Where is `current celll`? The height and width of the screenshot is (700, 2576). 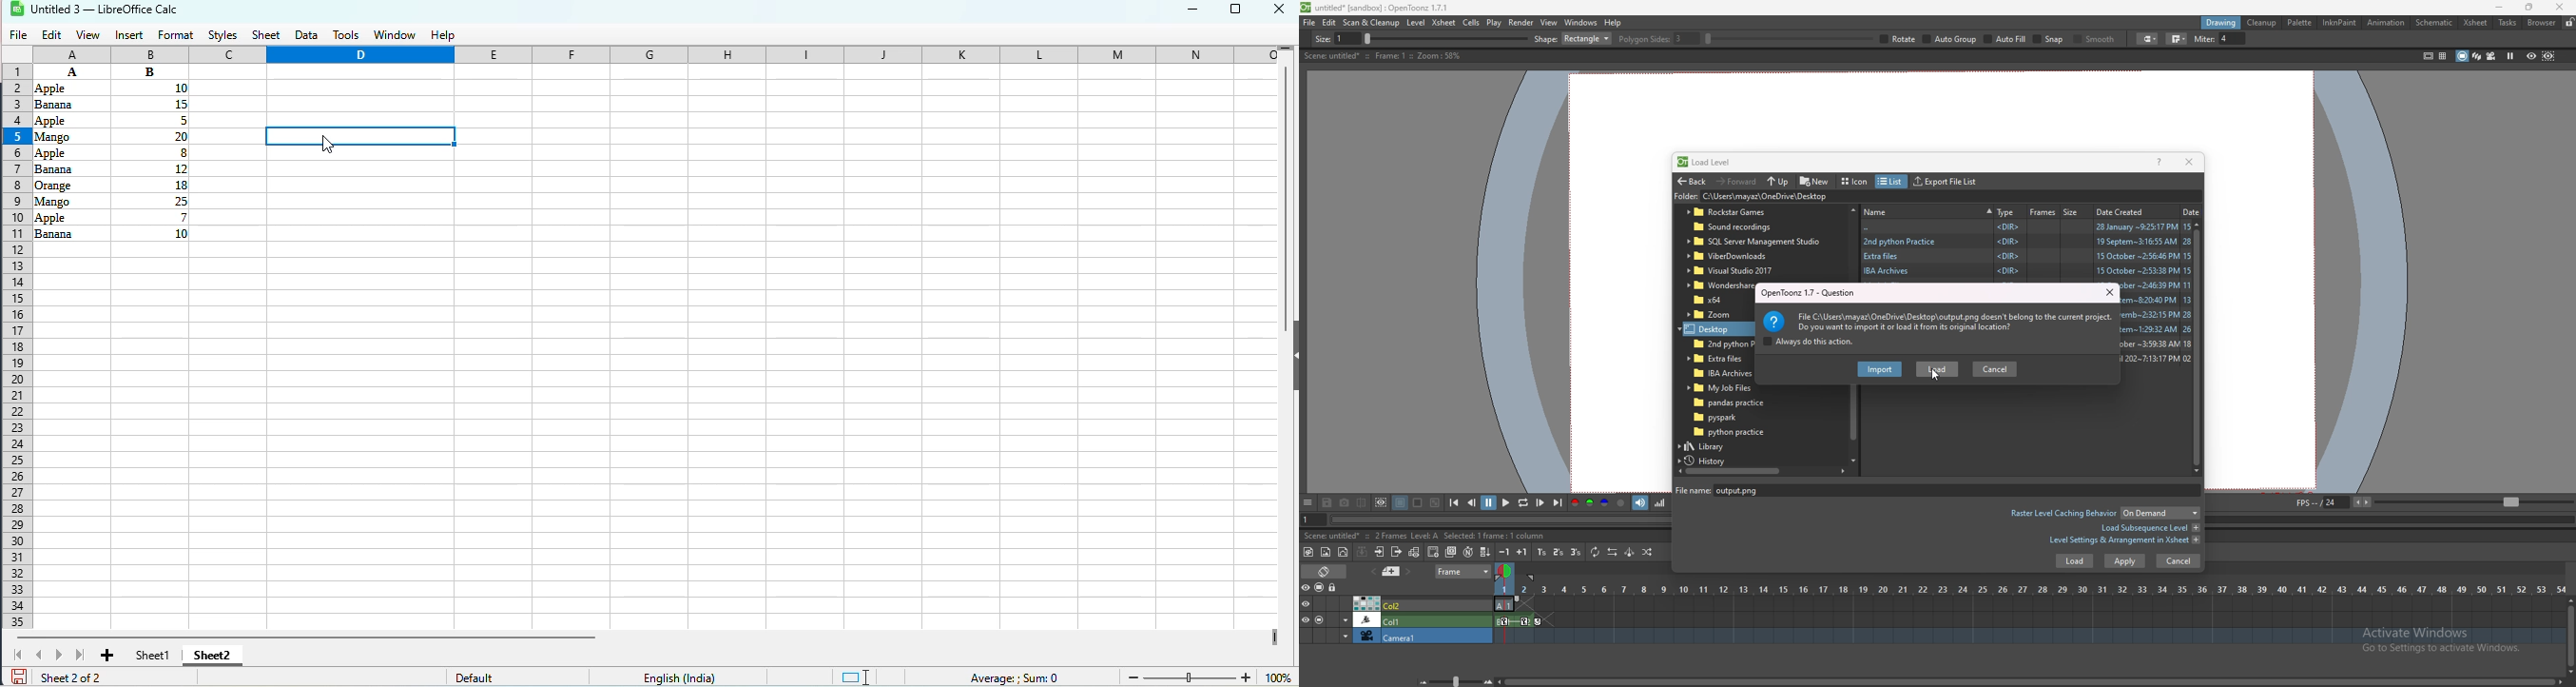 current celll is located at coordinates (360, 88).